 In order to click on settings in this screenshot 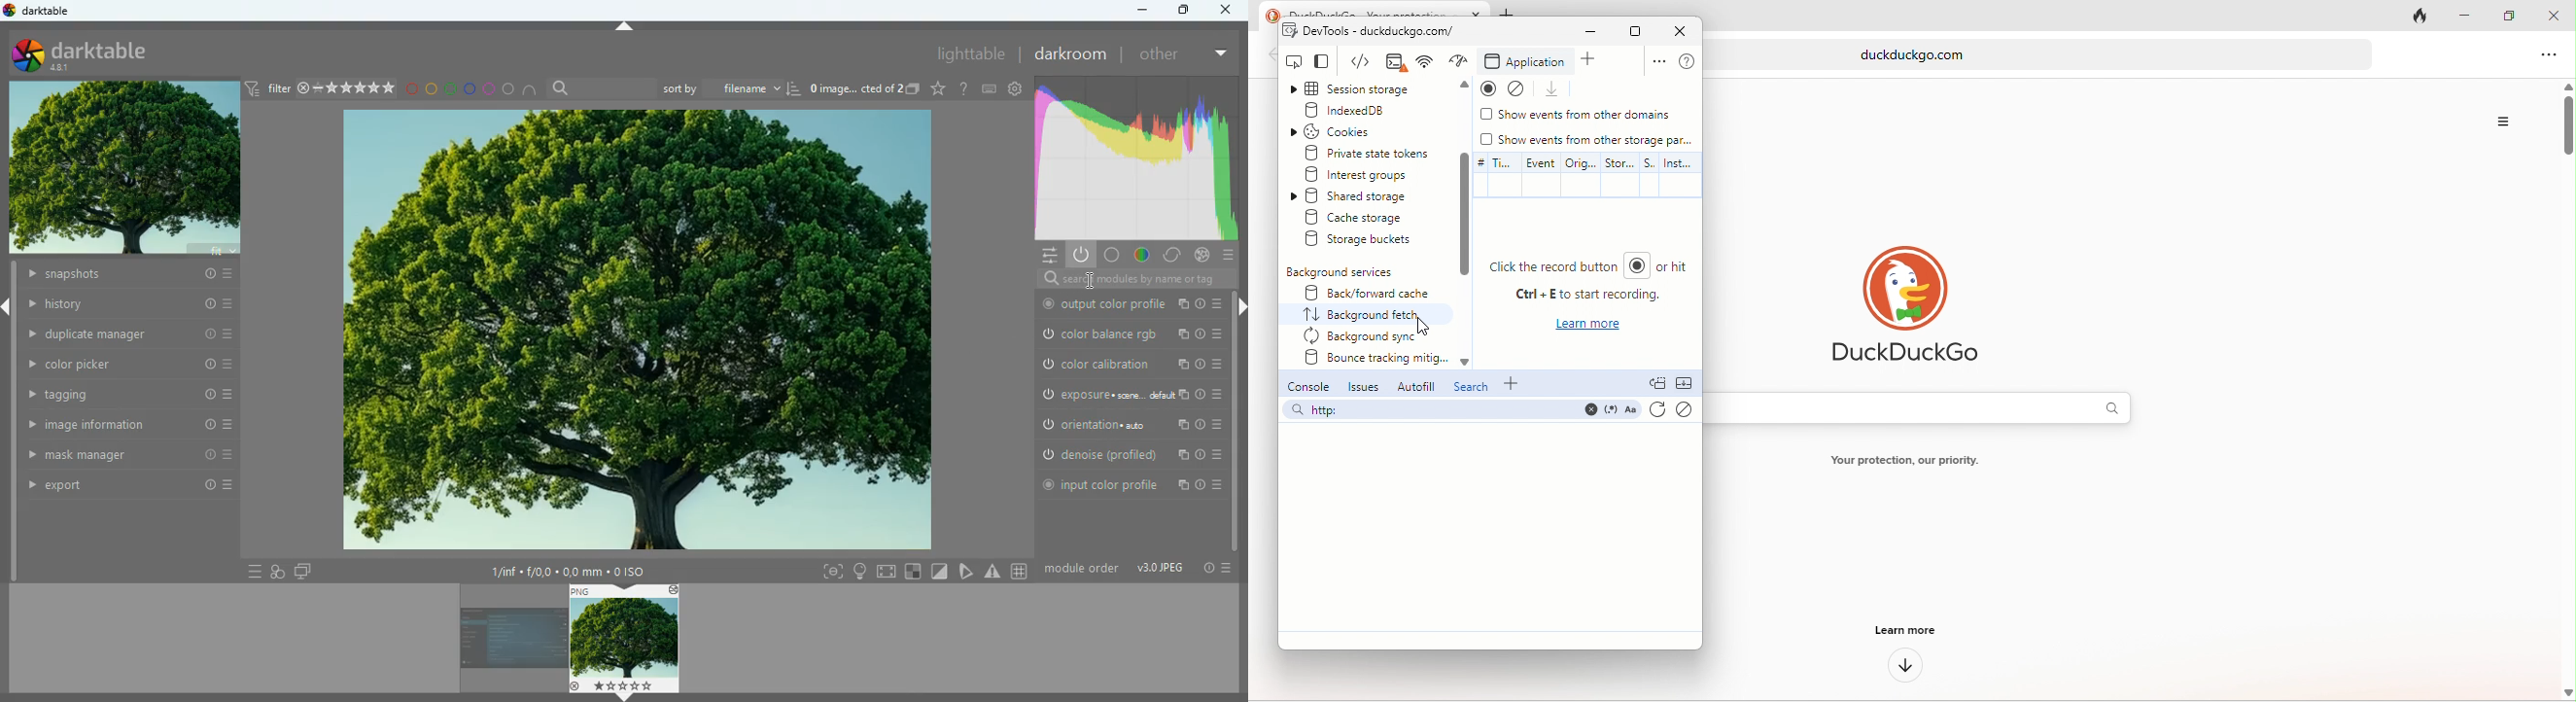, I will do `click(1016, 90)`.